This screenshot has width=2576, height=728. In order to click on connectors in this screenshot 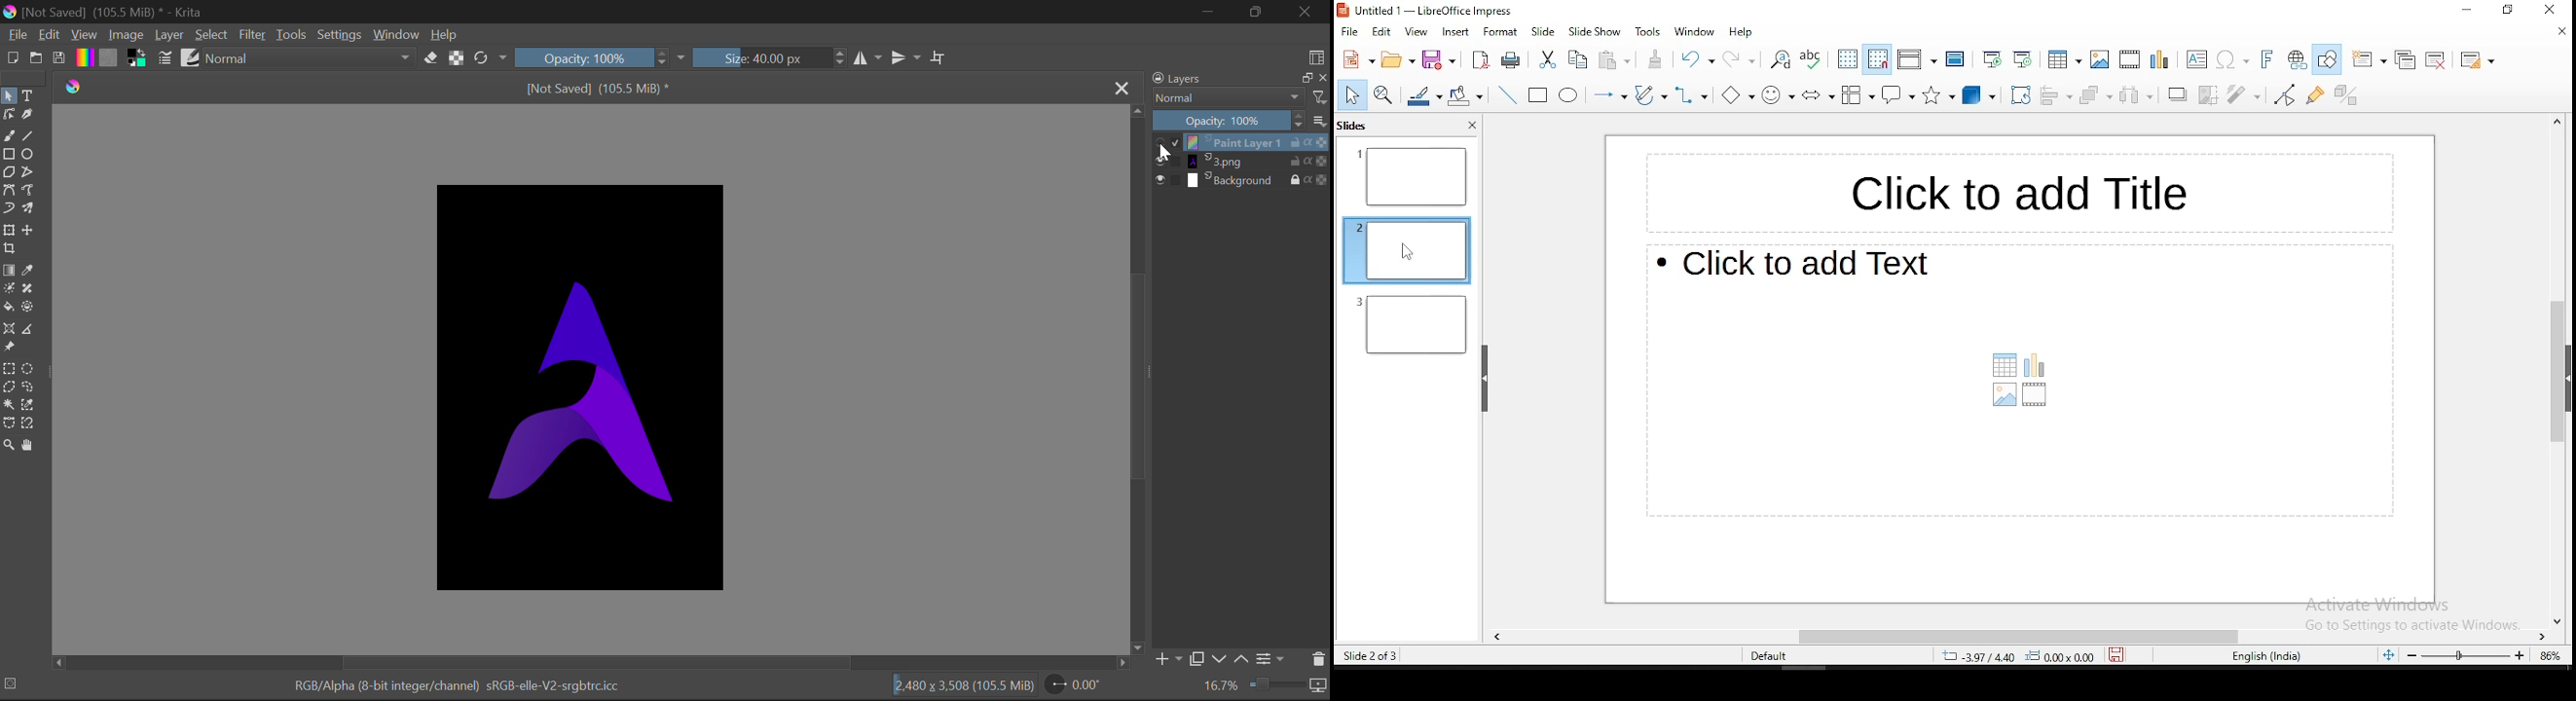, I will do `click(1689, 95)`.